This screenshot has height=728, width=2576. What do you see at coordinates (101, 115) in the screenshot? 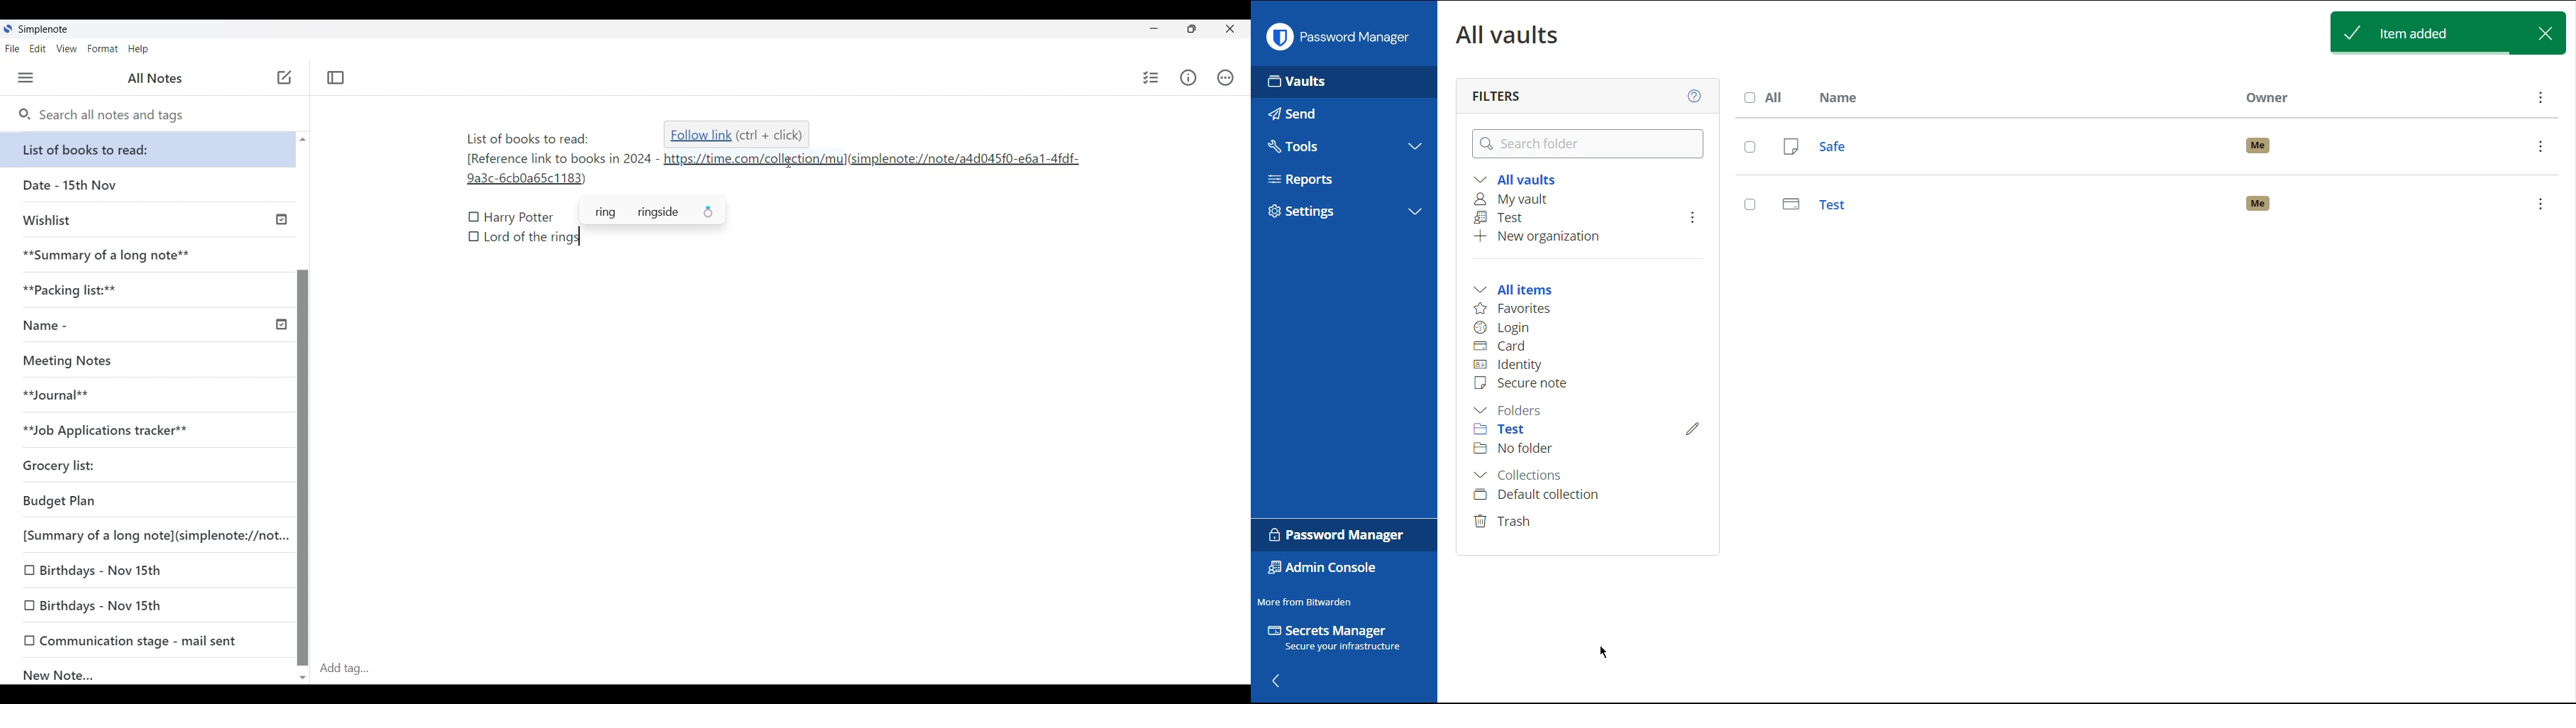
I see `Search all notes and tags` at bounding box center [101, 115].